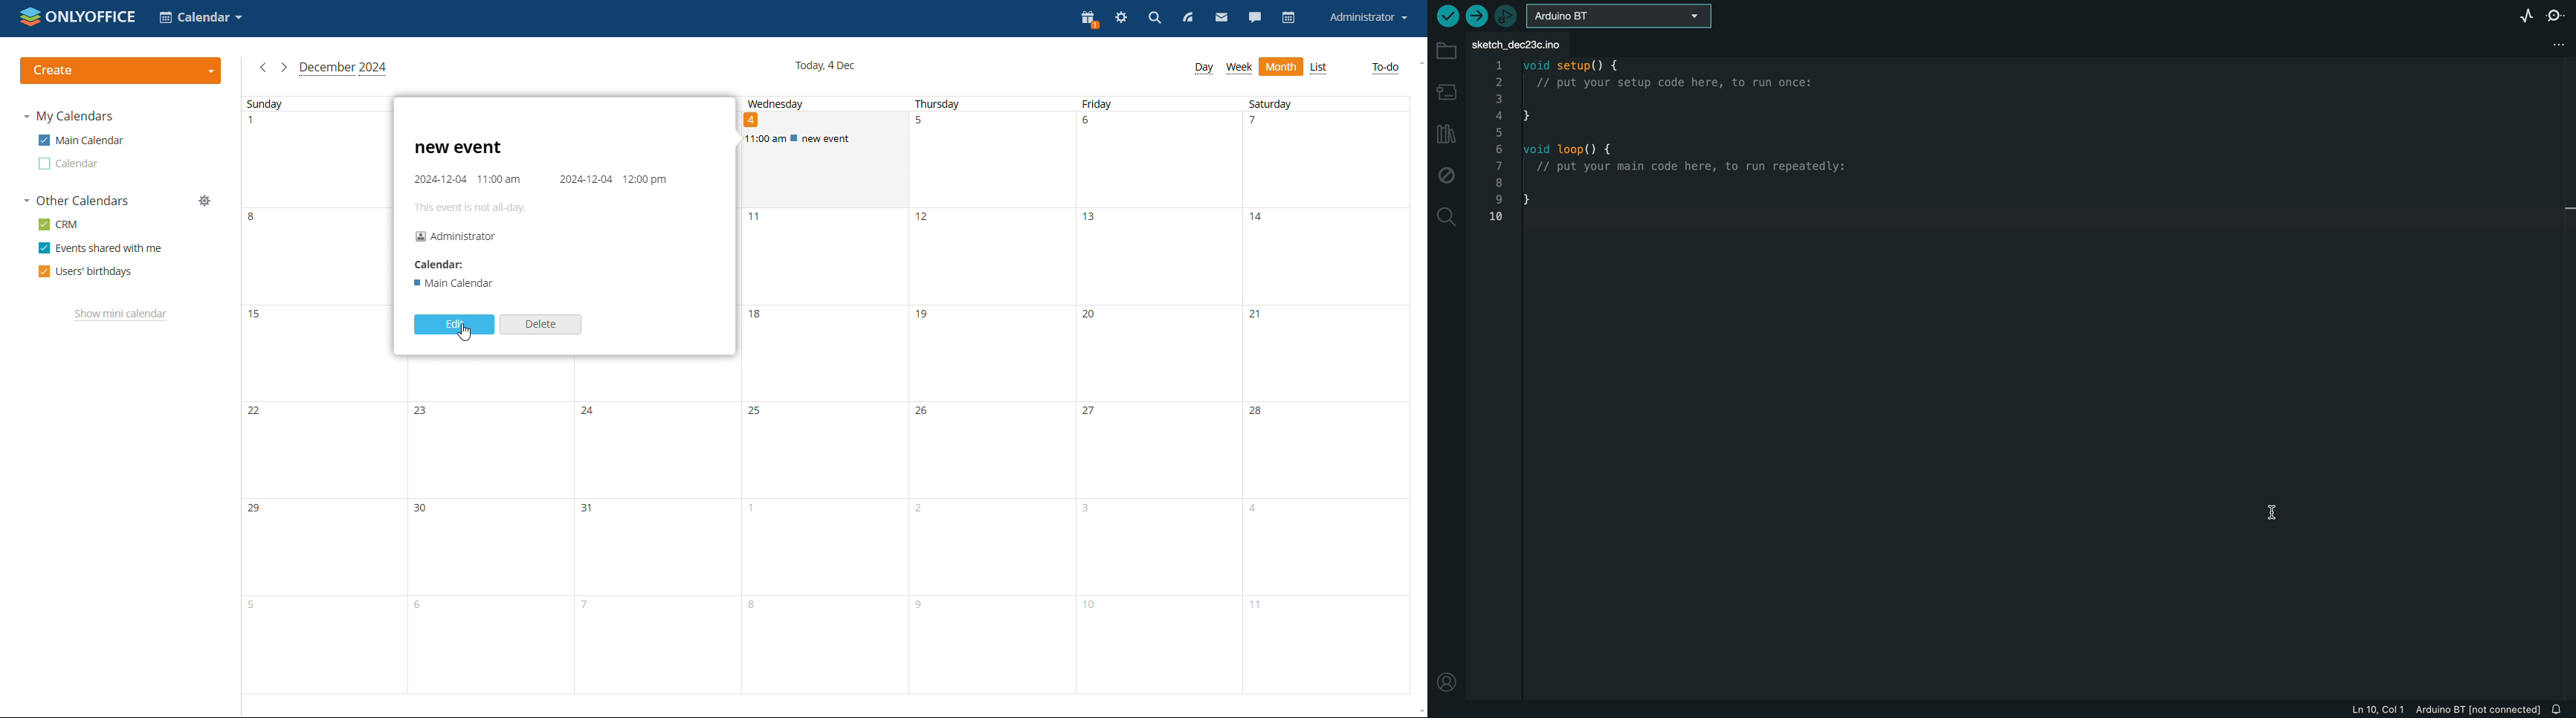 Image resolution: width=2576 pixels, height=728 pixels. I want to click on sunday, so click(318, 398).